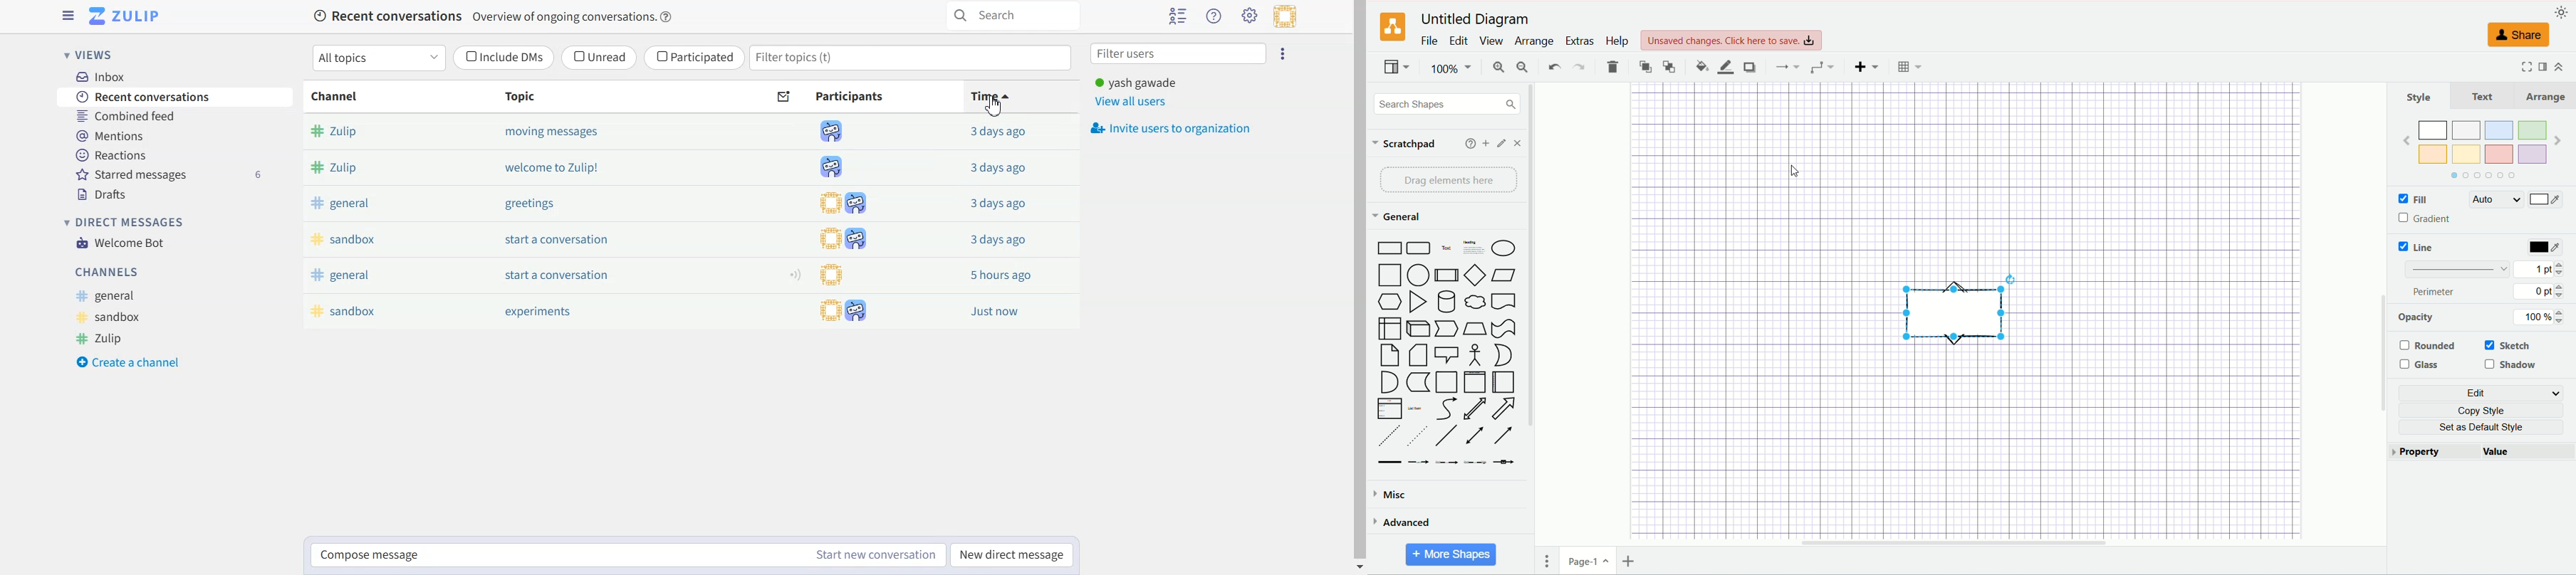 The width and height of the screenshot is (2576, 588). I want to click on page1, so click(1592, 562).